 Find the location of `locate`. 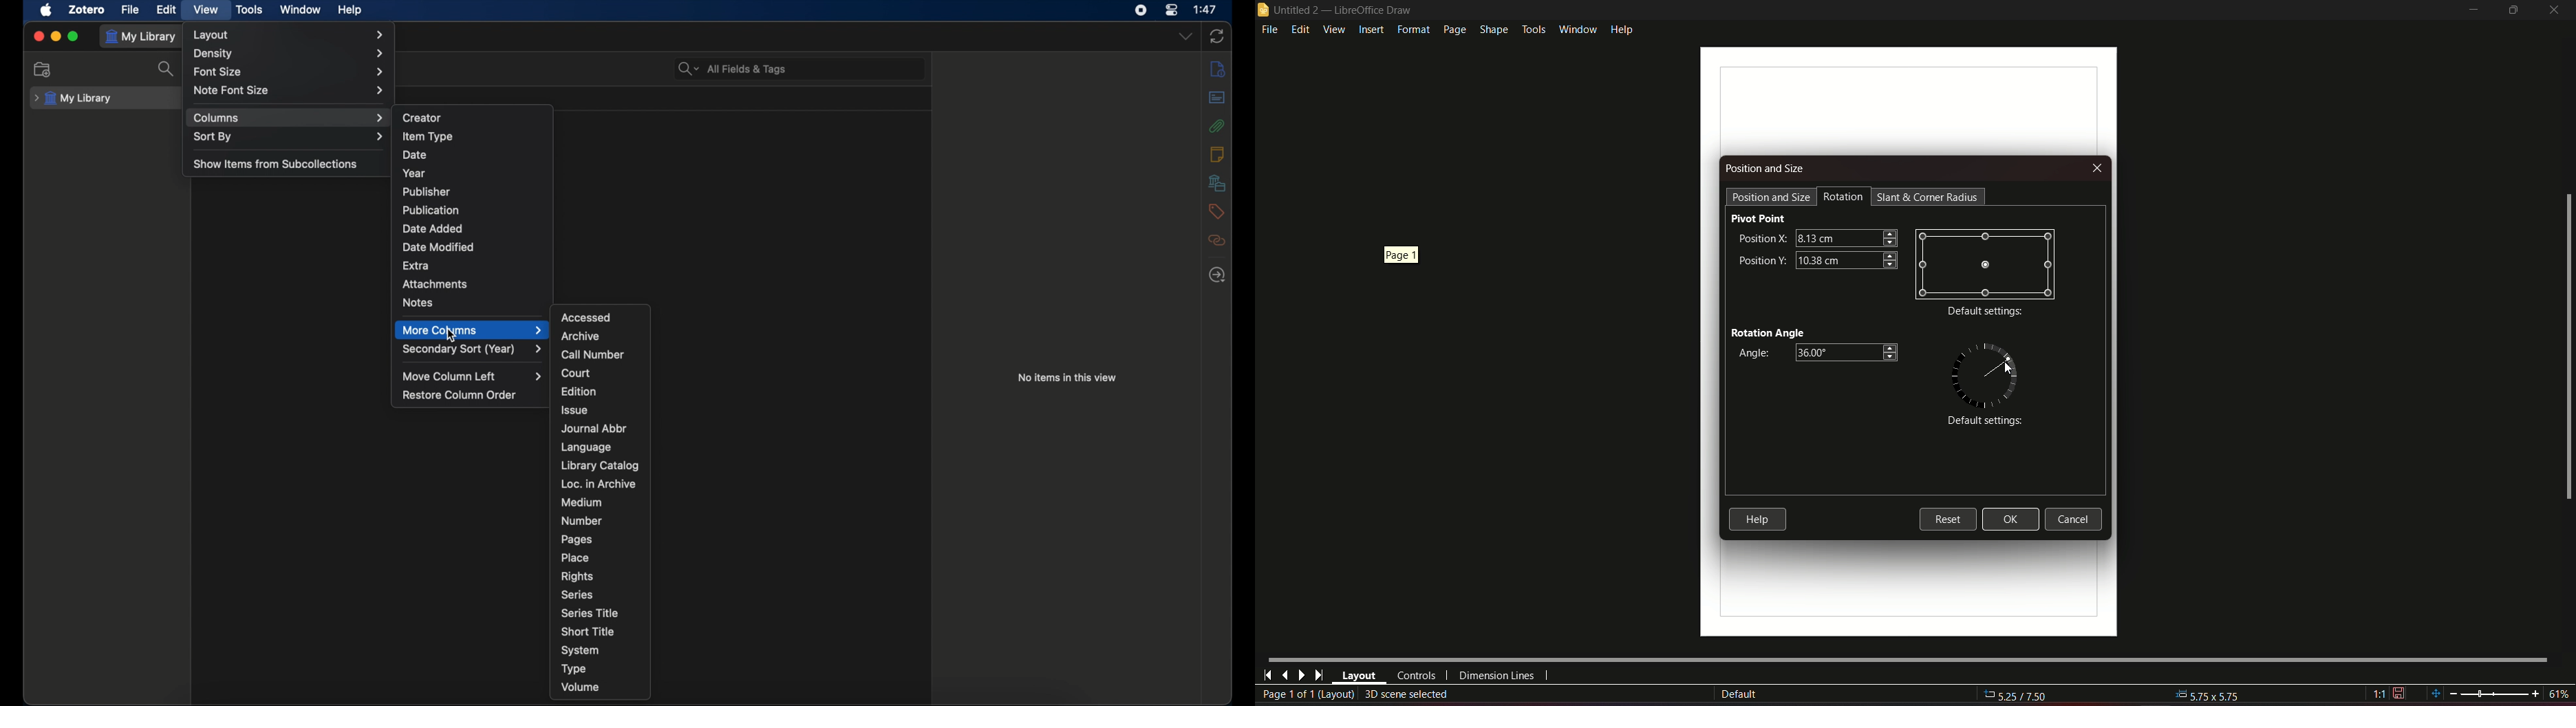

locate is located at coordinates (1217, 275).